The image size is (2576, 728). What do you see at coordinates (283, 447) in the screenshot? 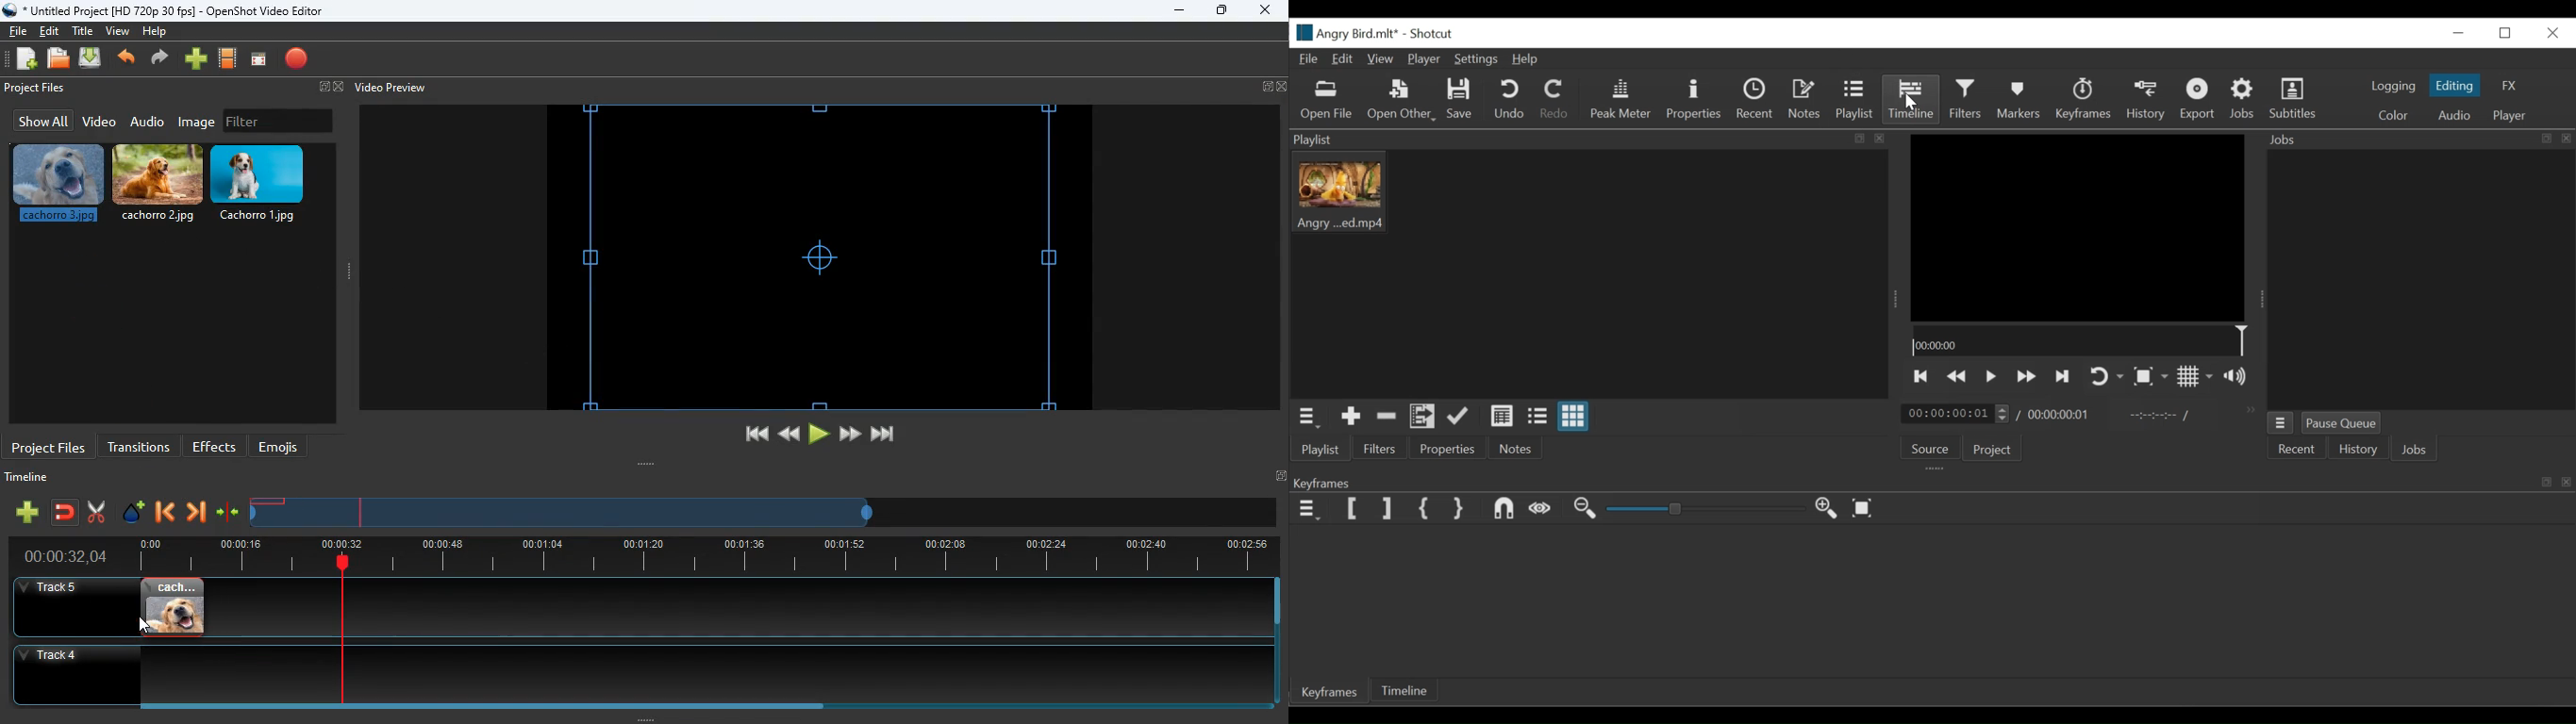
I see `emojis` at bounding box center [283, 447].